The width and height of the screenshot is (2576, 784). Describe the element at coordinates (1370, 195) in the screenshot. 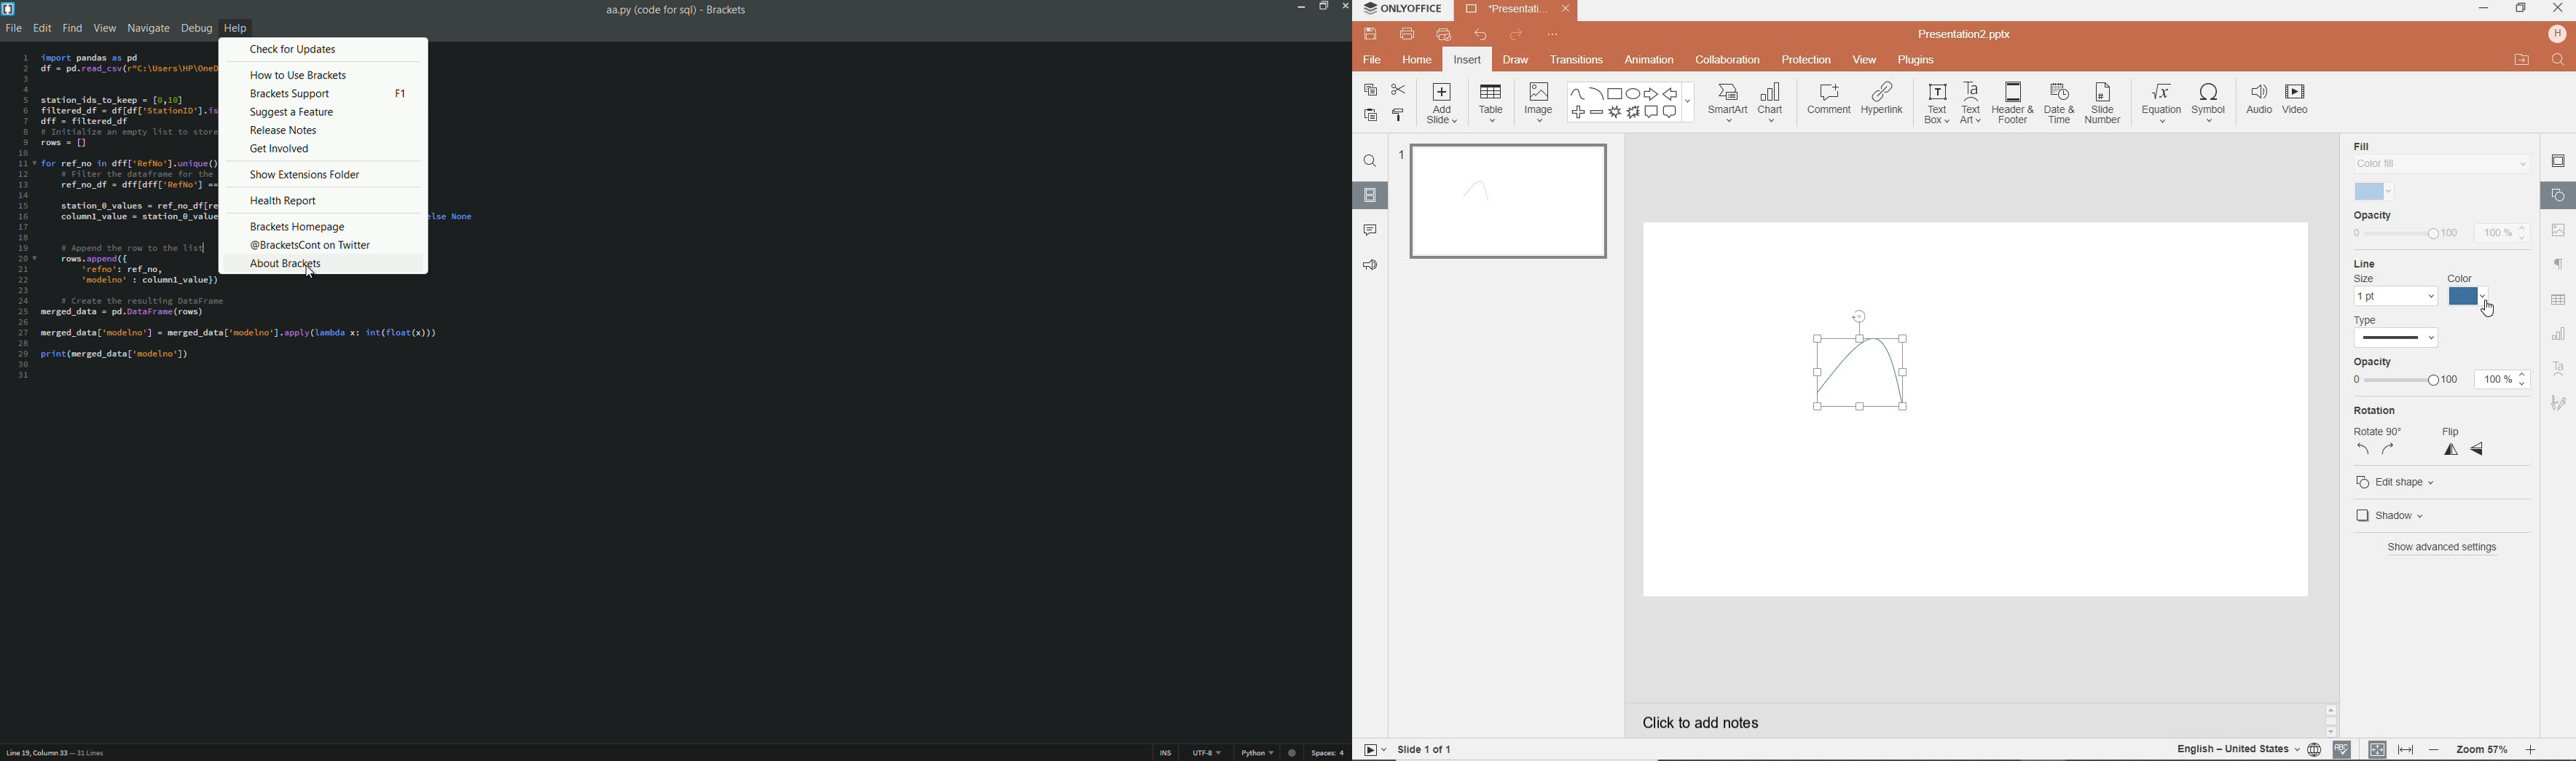

I see `SLIDES` at that location.